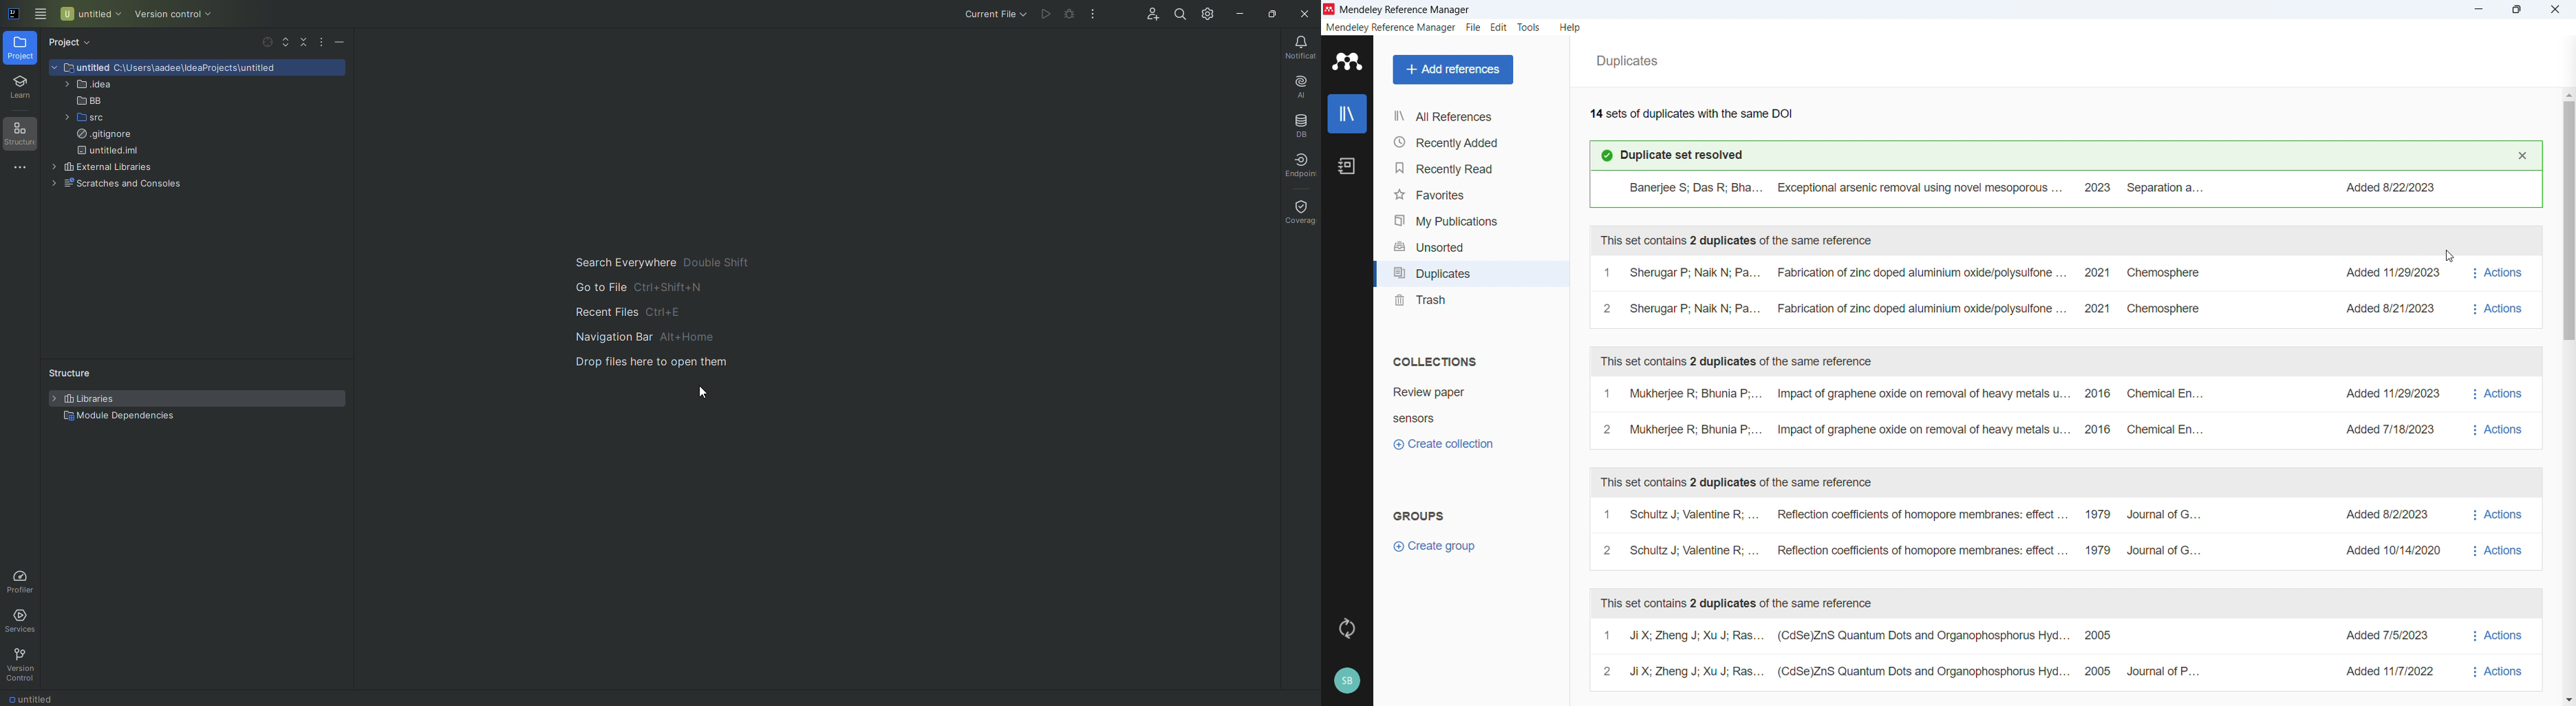 This screenshot has width=2576, height=728. Describe the element at coordinates (1905, 654) in the screenshot. I see `Set of duplicates ` at that location.